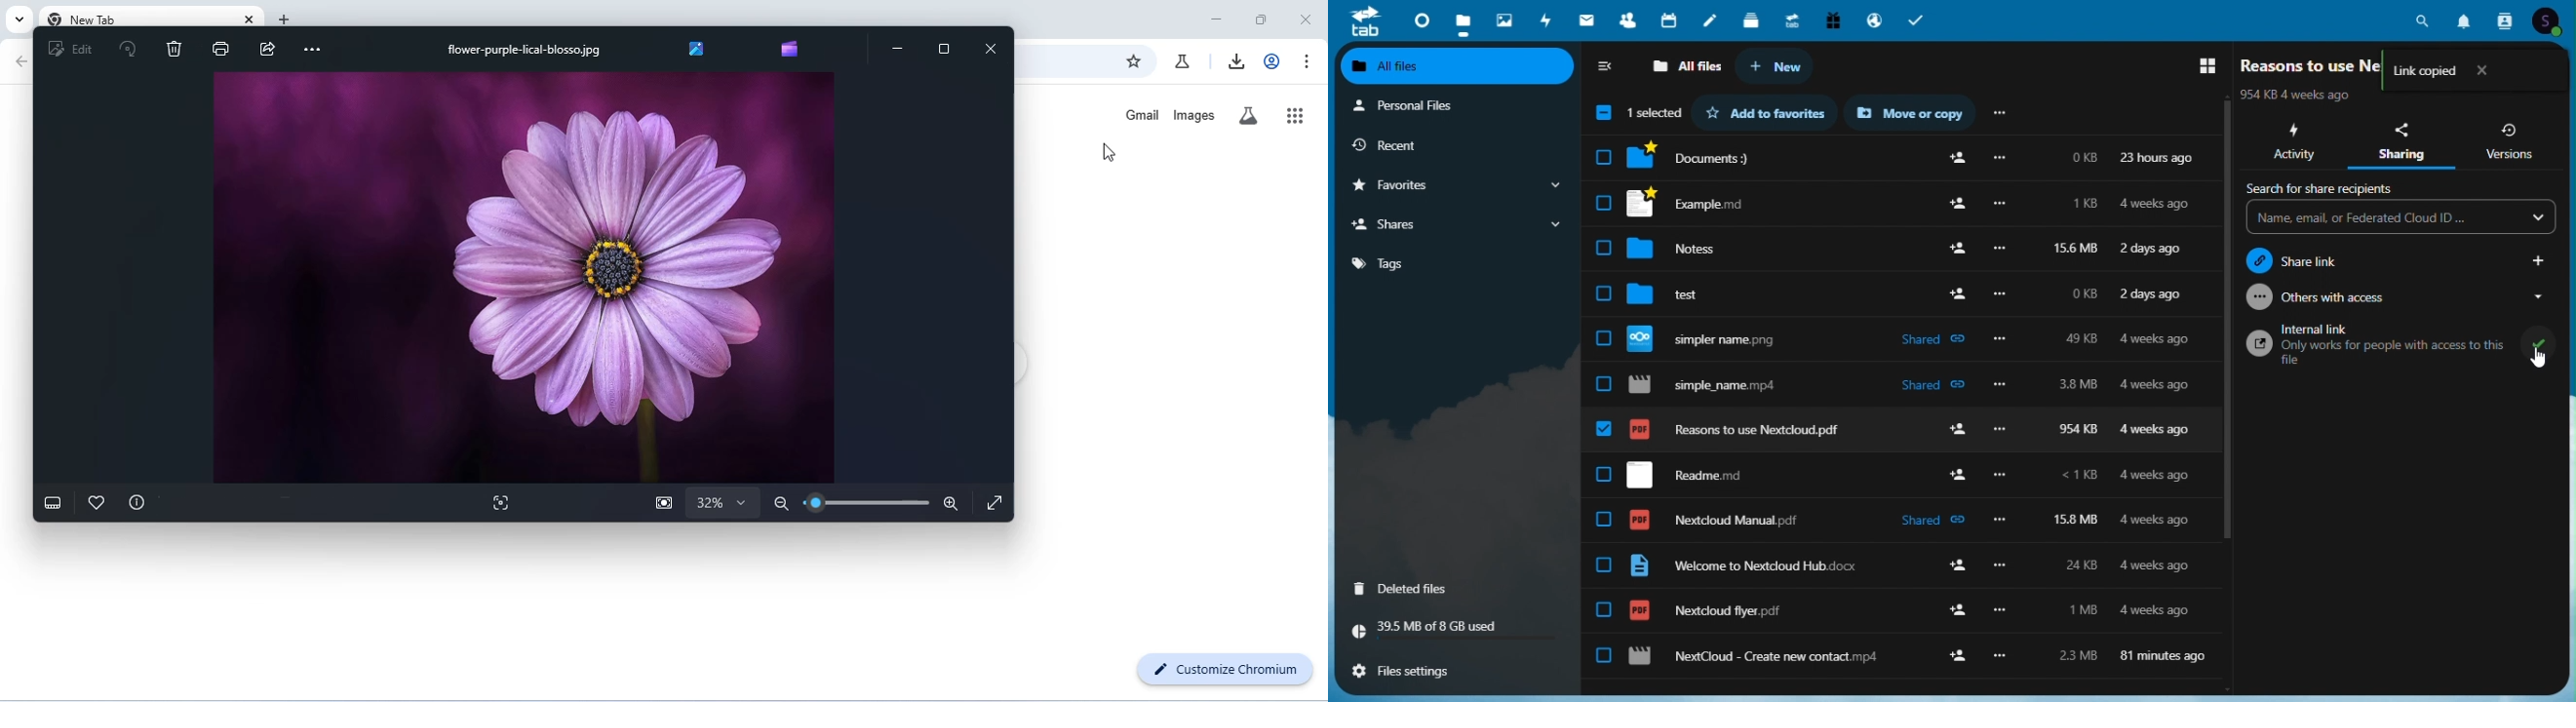 Image resolution: width=2576 pixels, height=728 pixels. Describe the element at coordinates (1606, 430) in the screenshot. I see `checkbox` at that location.